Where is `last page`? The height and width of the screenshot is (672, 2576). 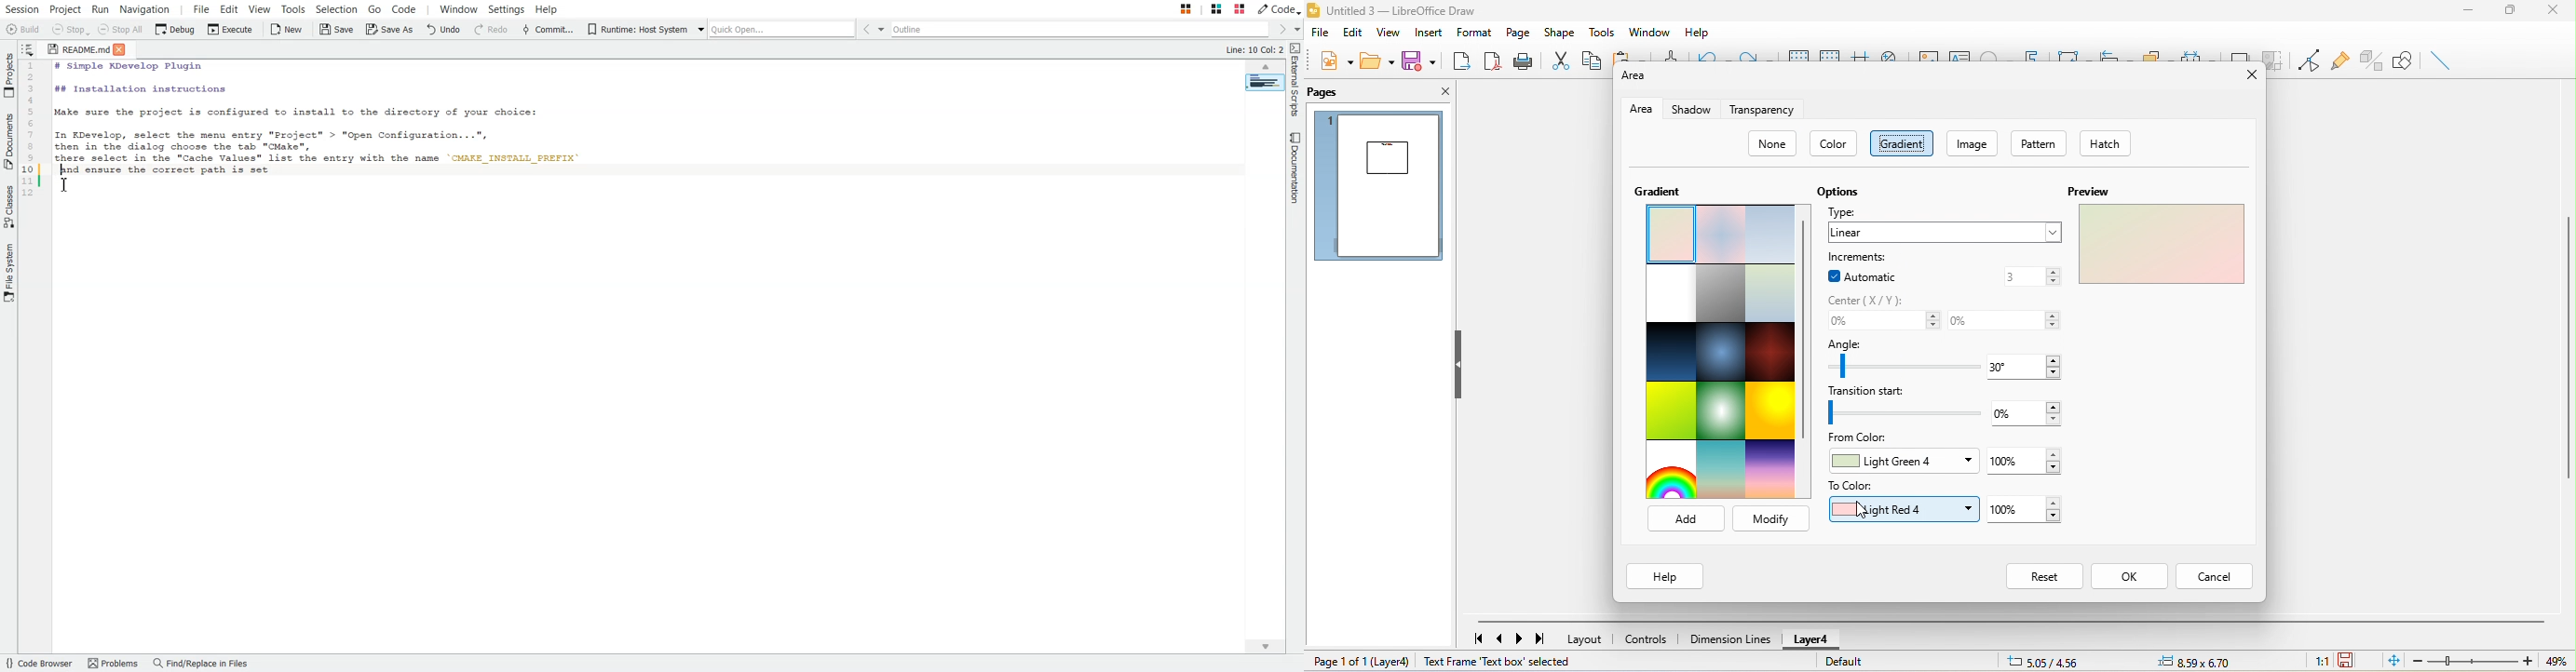
last page is located at coordinates (1545, 641).